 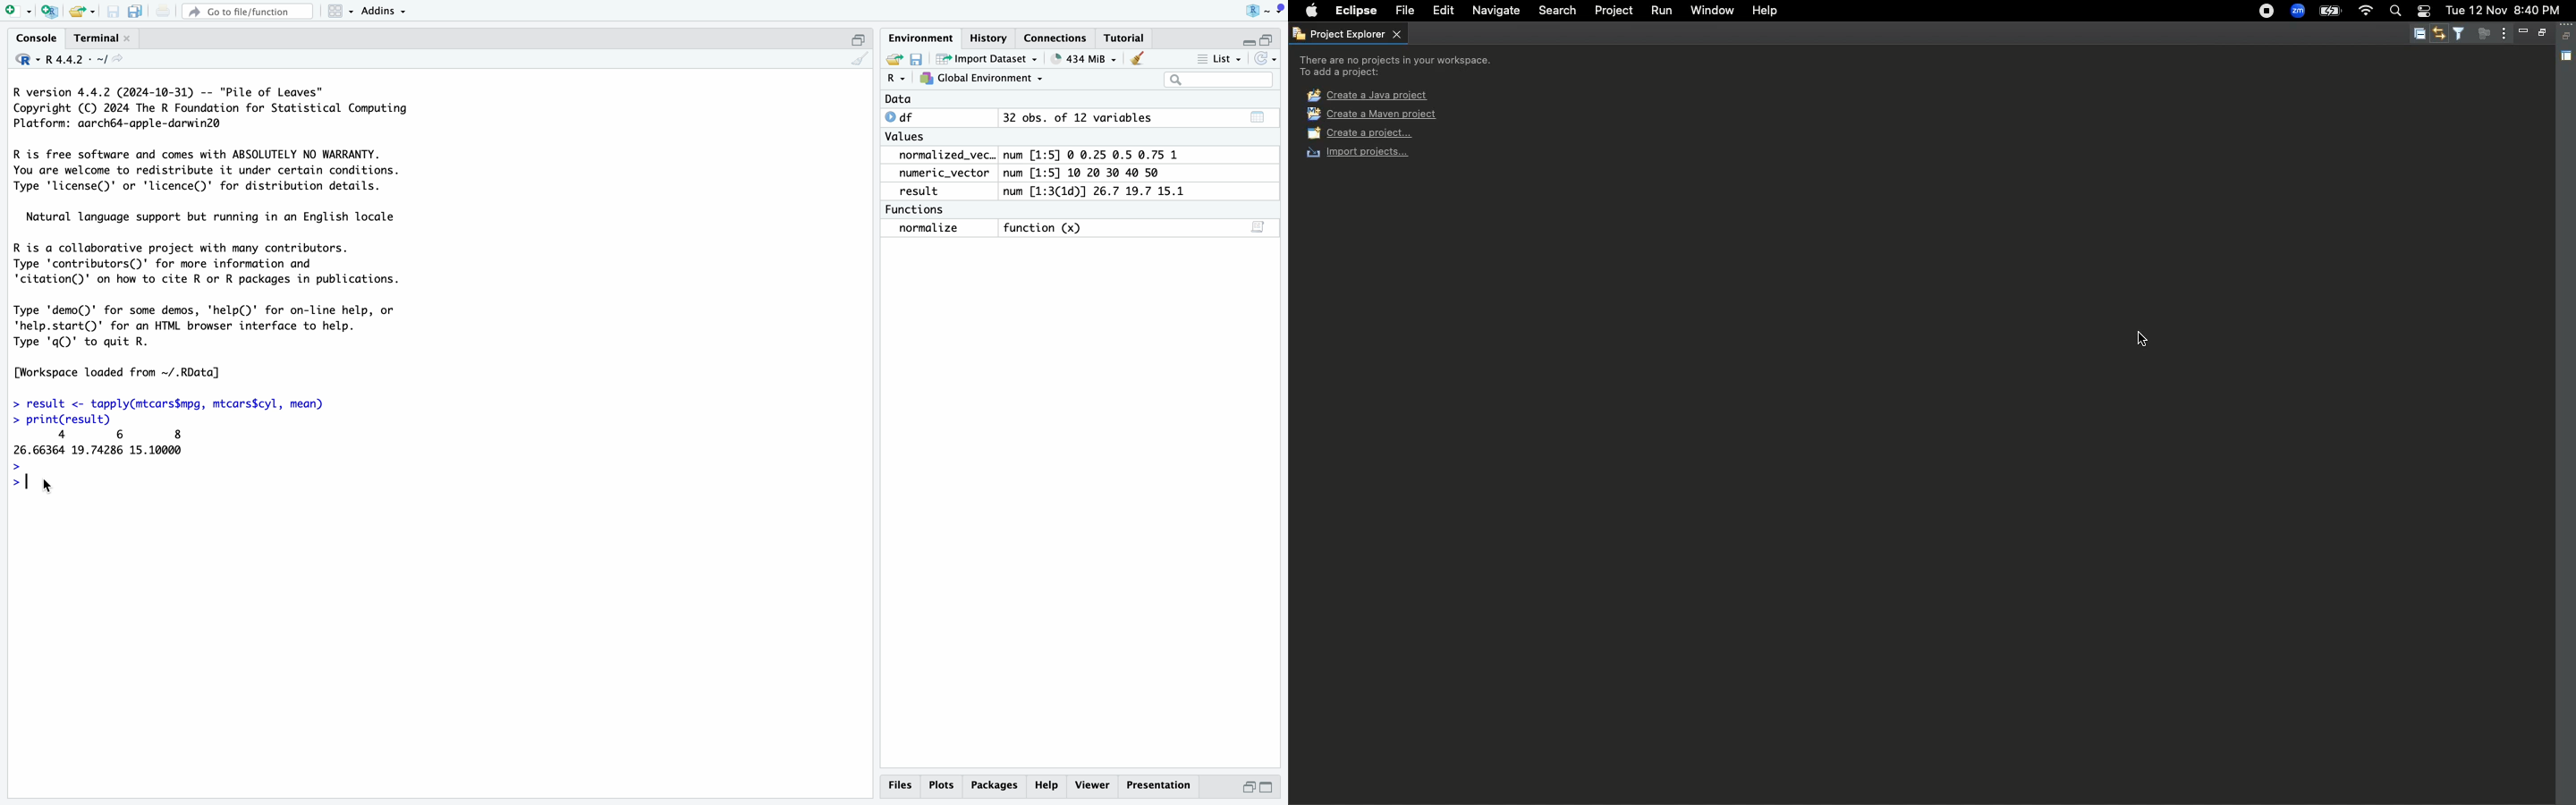 I want to click on Half height, so click(x=1248, y=787).